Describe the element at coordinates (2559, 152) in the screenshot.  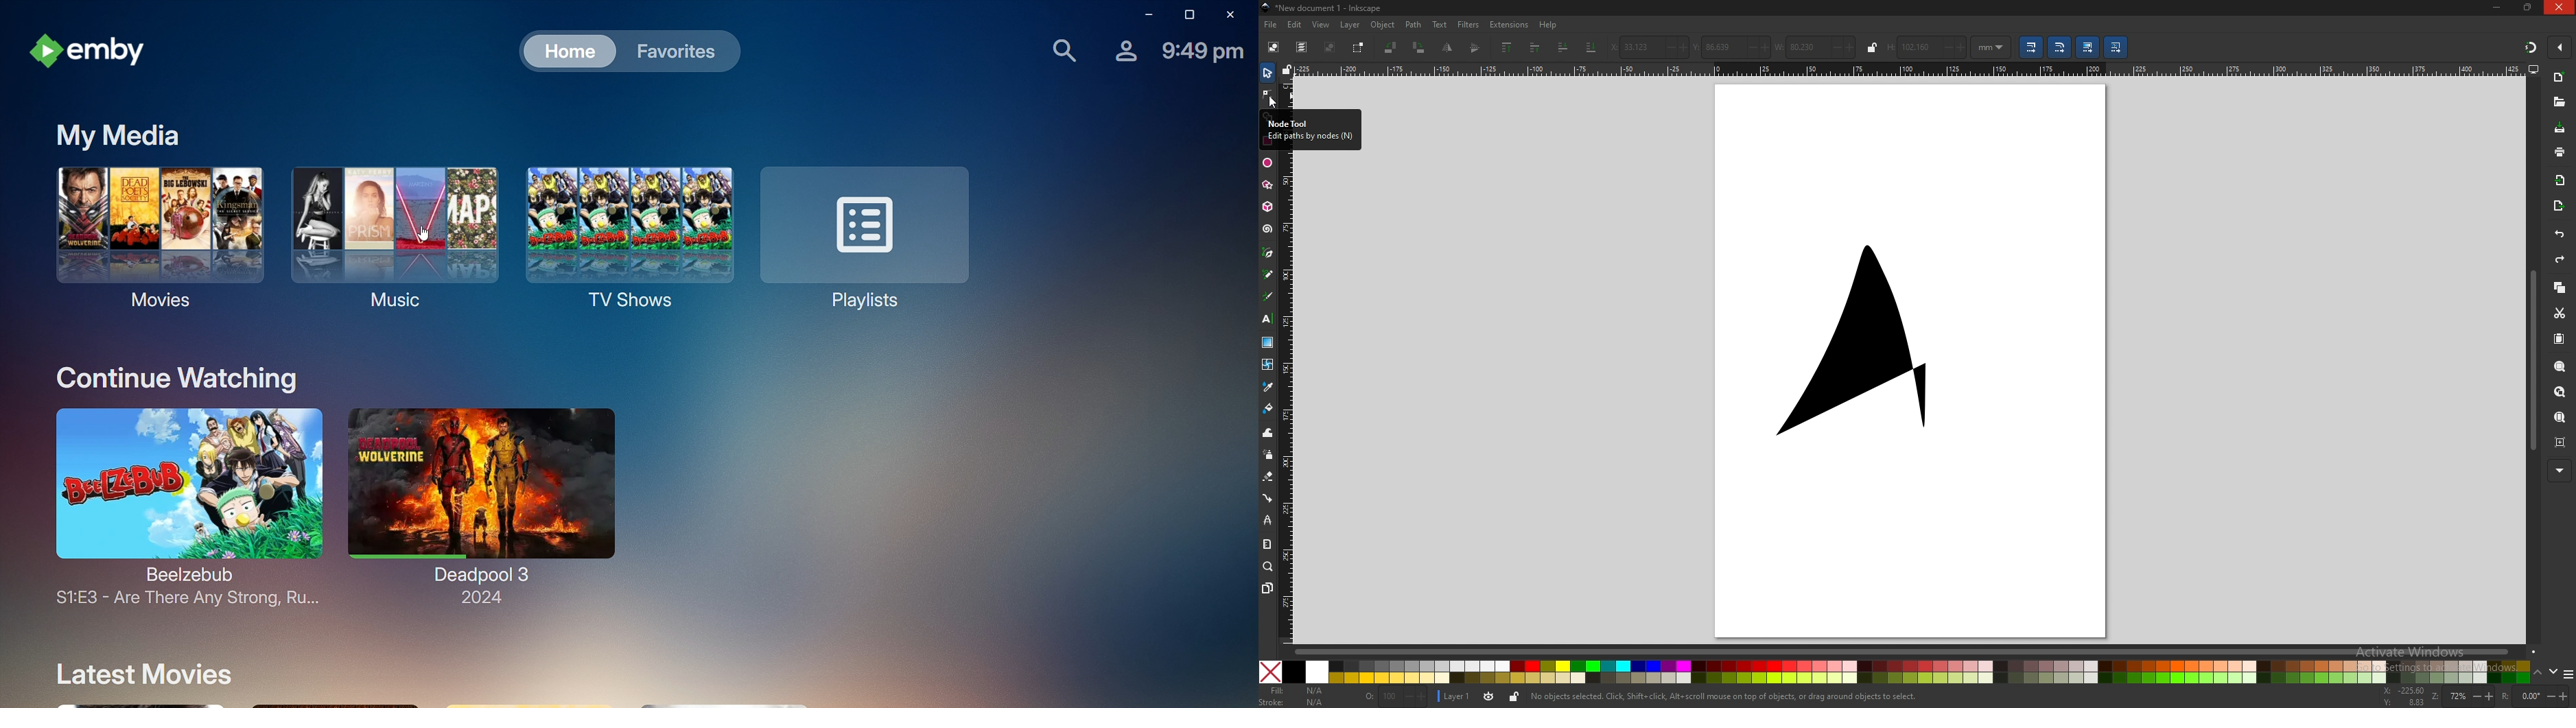
I see `print` at that location.